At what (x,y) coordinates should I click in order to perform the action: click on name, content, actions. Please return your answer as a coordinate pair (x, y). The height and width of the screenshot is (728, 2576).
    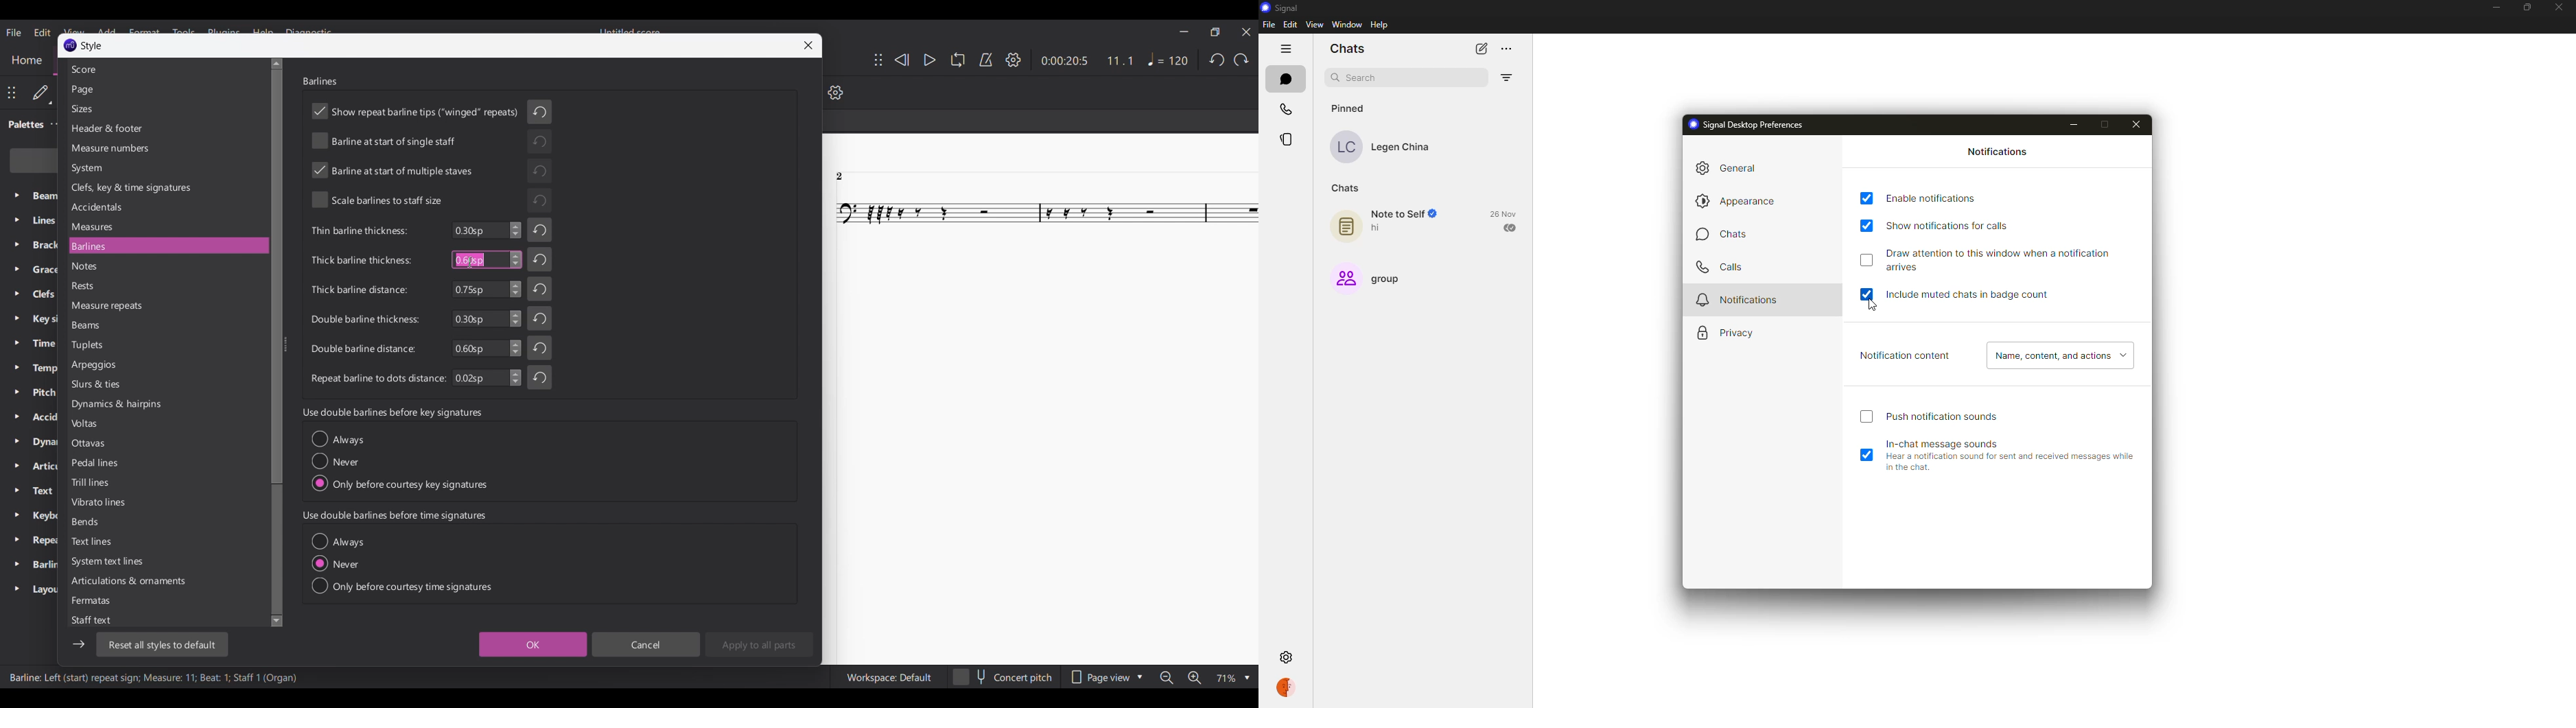
    Looking at the image, I should click on (2057, 355).